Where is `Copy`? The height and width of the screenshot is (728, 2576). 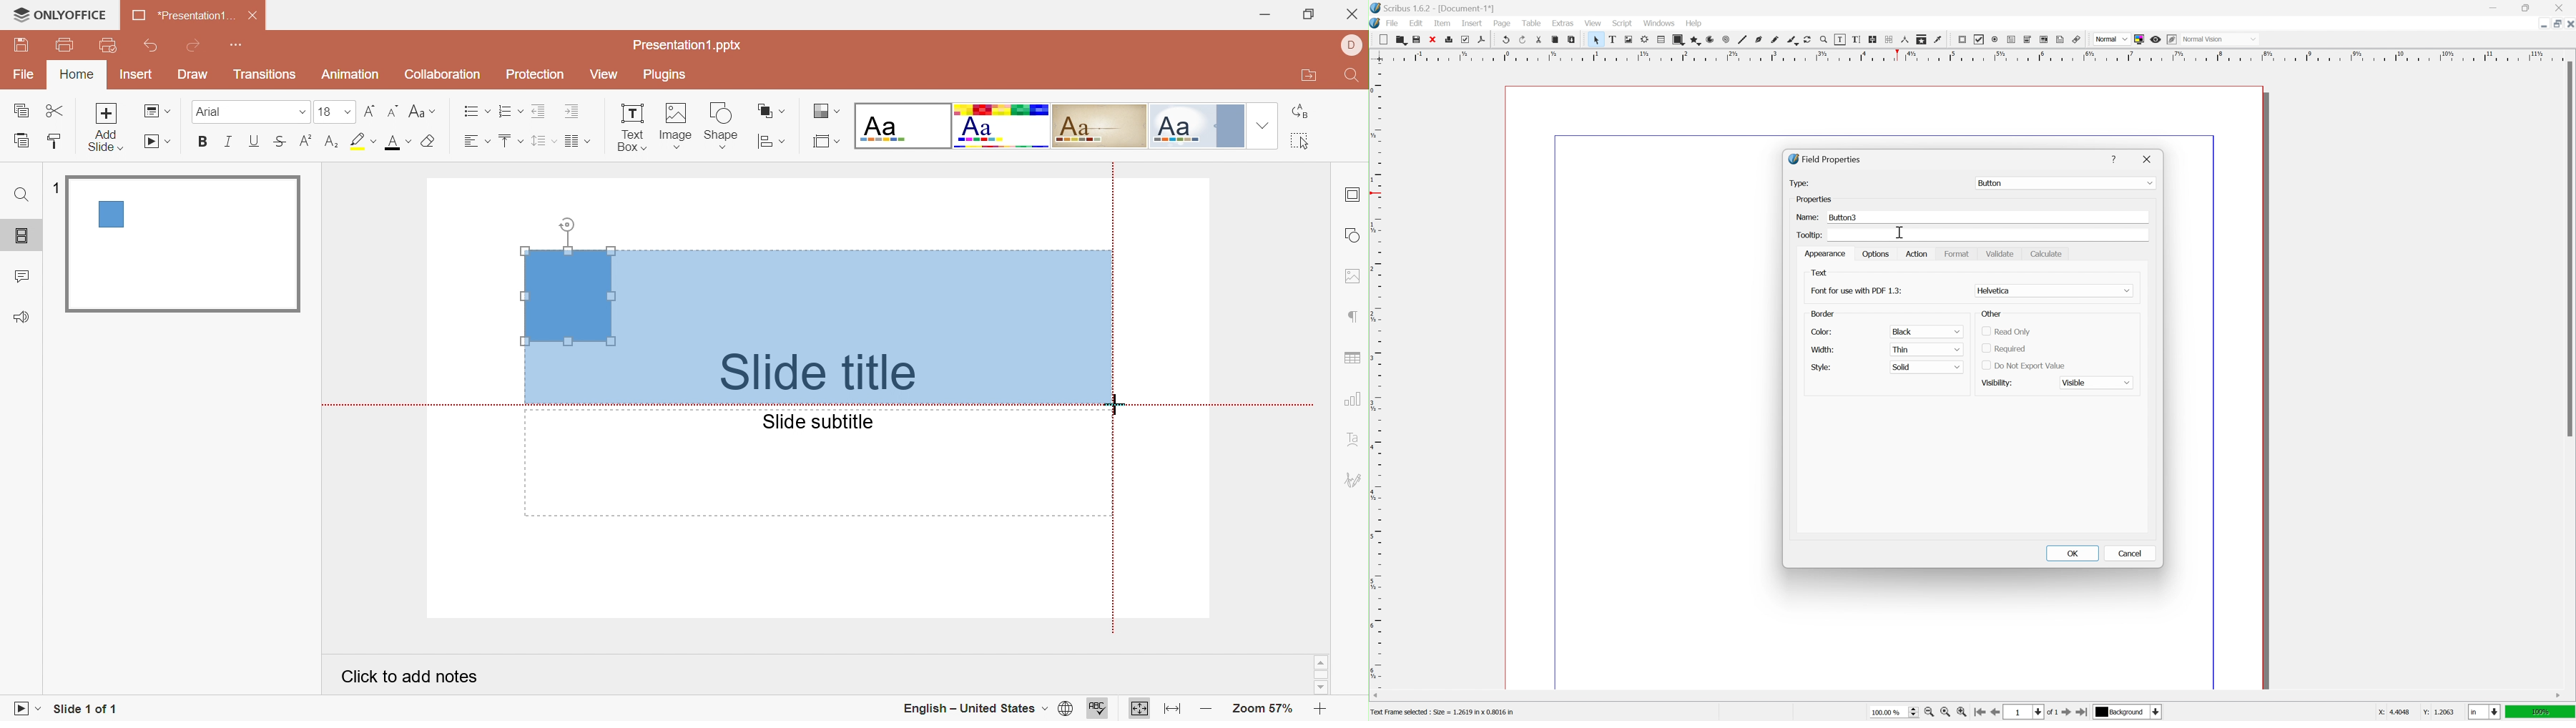 Copy is located at coordinates (21, 112).